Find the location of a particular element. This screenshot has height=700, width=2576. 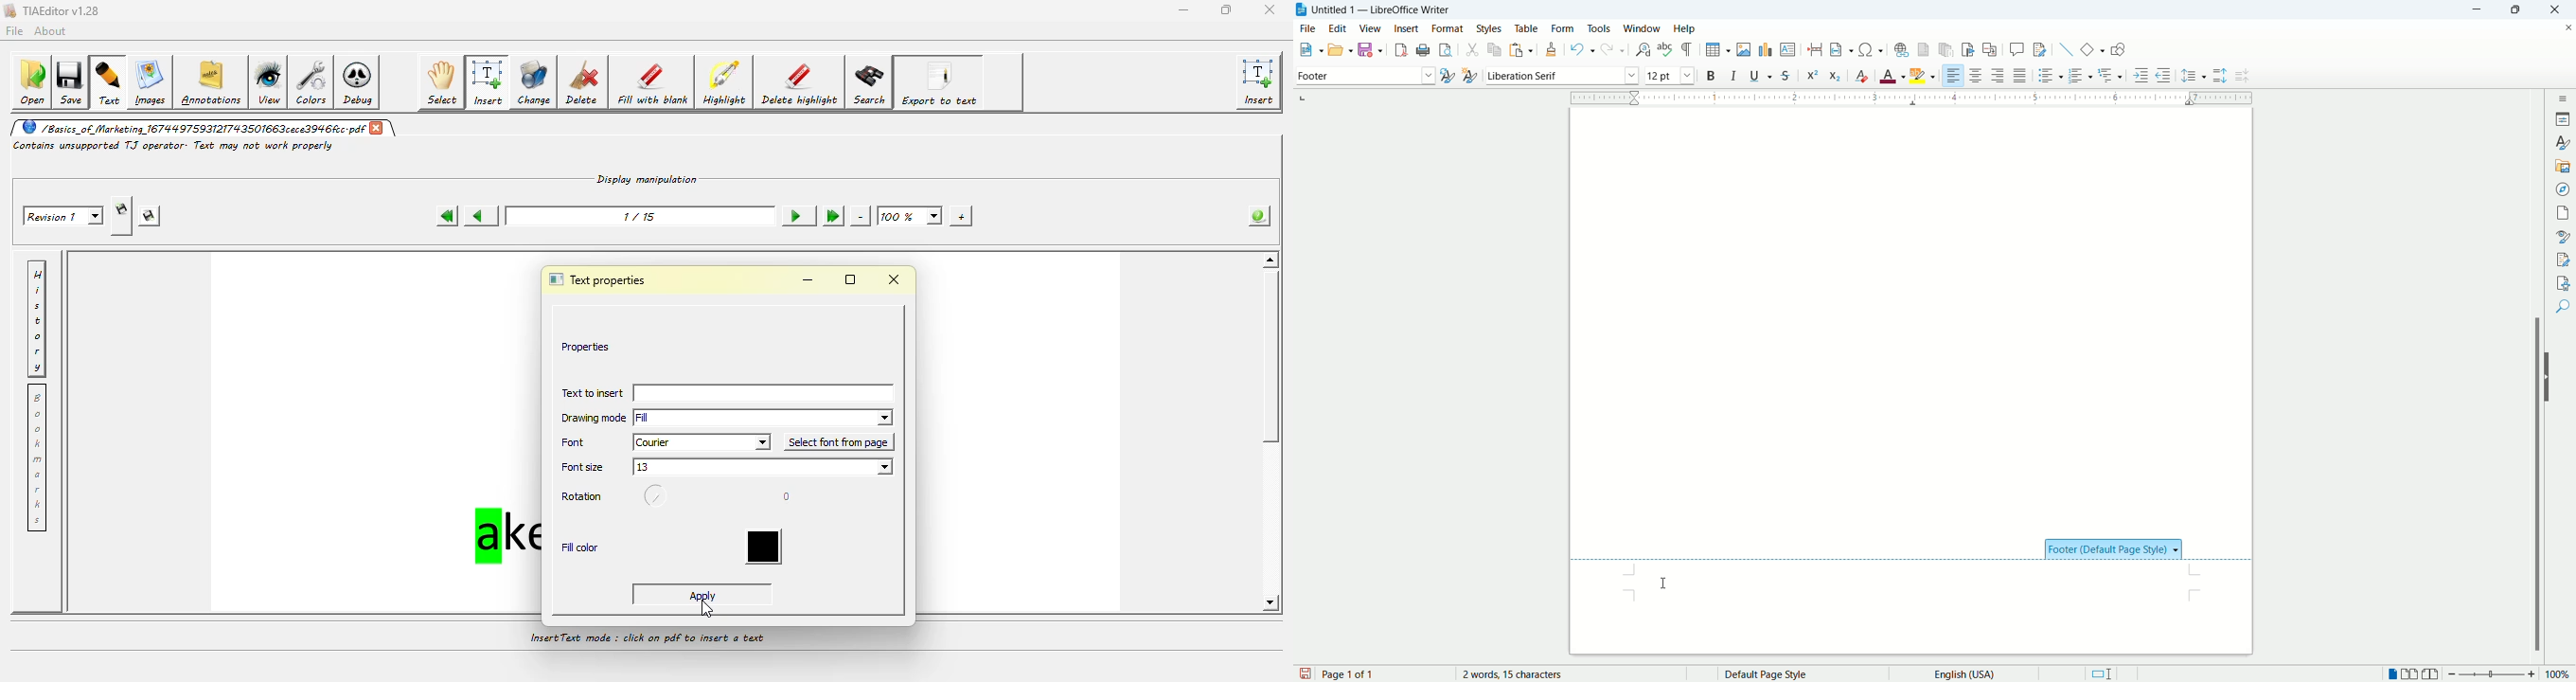

increase indent is located at coordinates (2142, 75).